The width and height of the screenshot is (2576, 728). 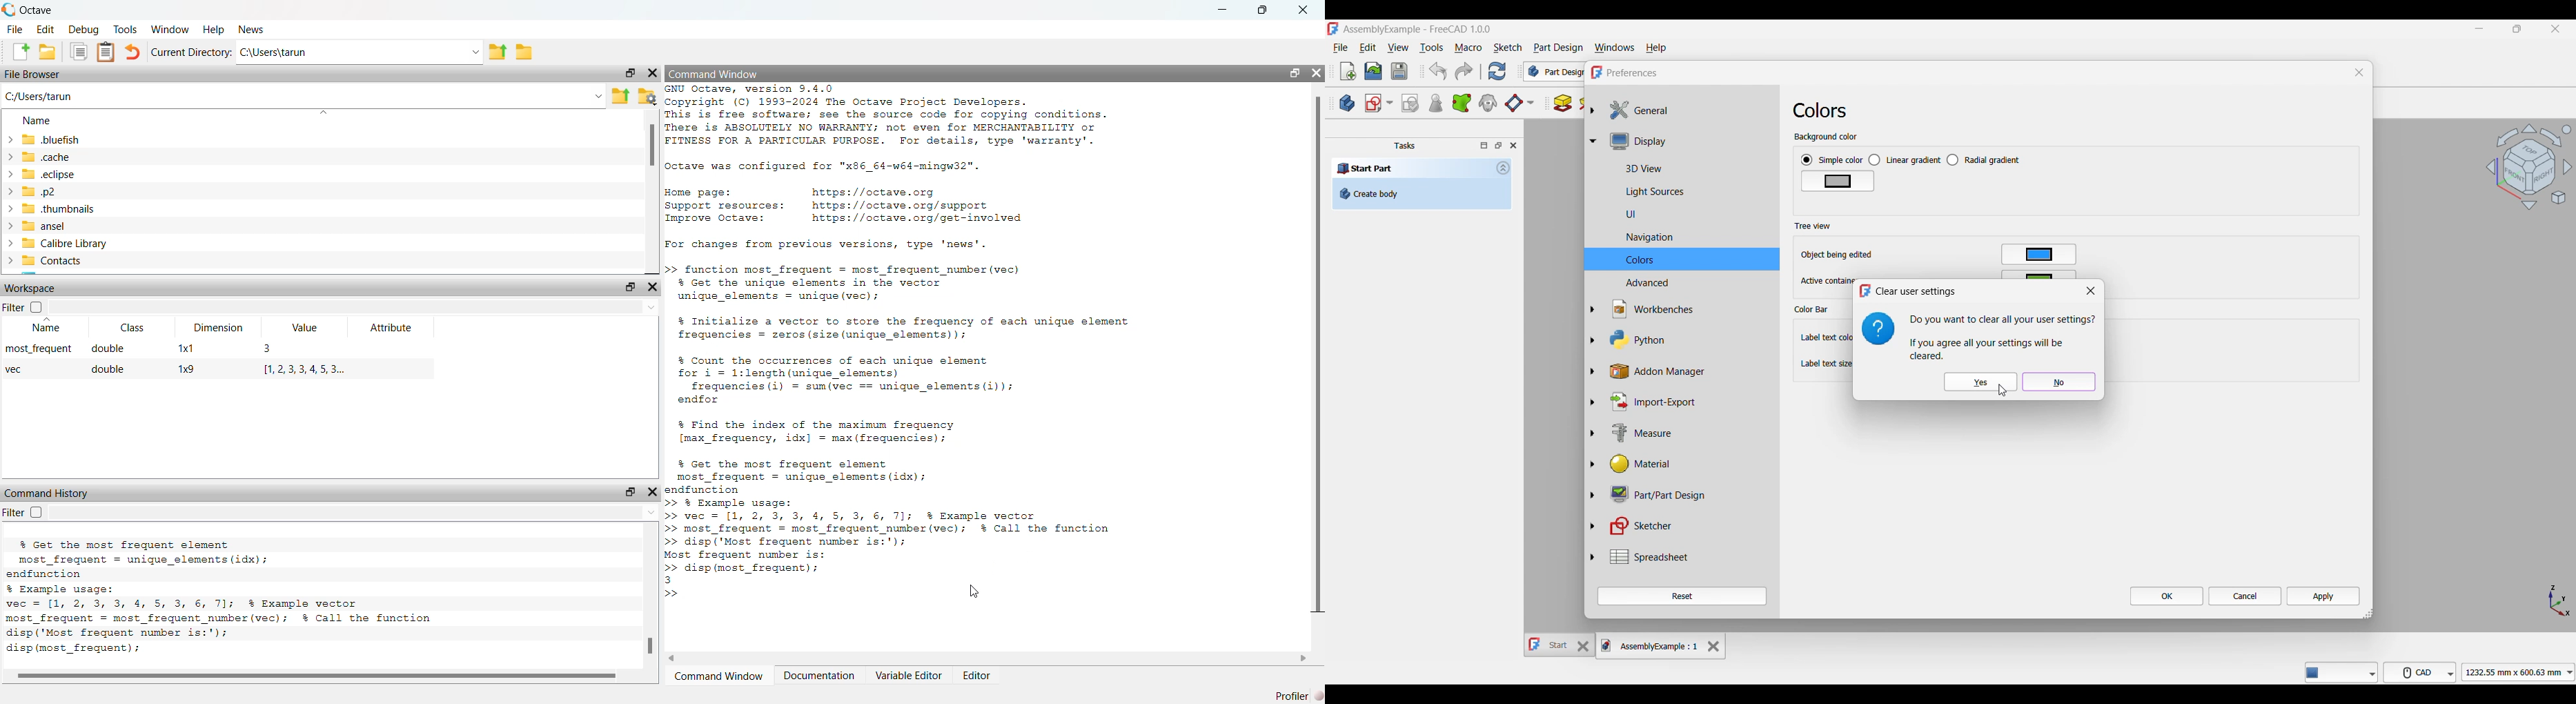 I want to click on OK, so click(x=2168, y=596).